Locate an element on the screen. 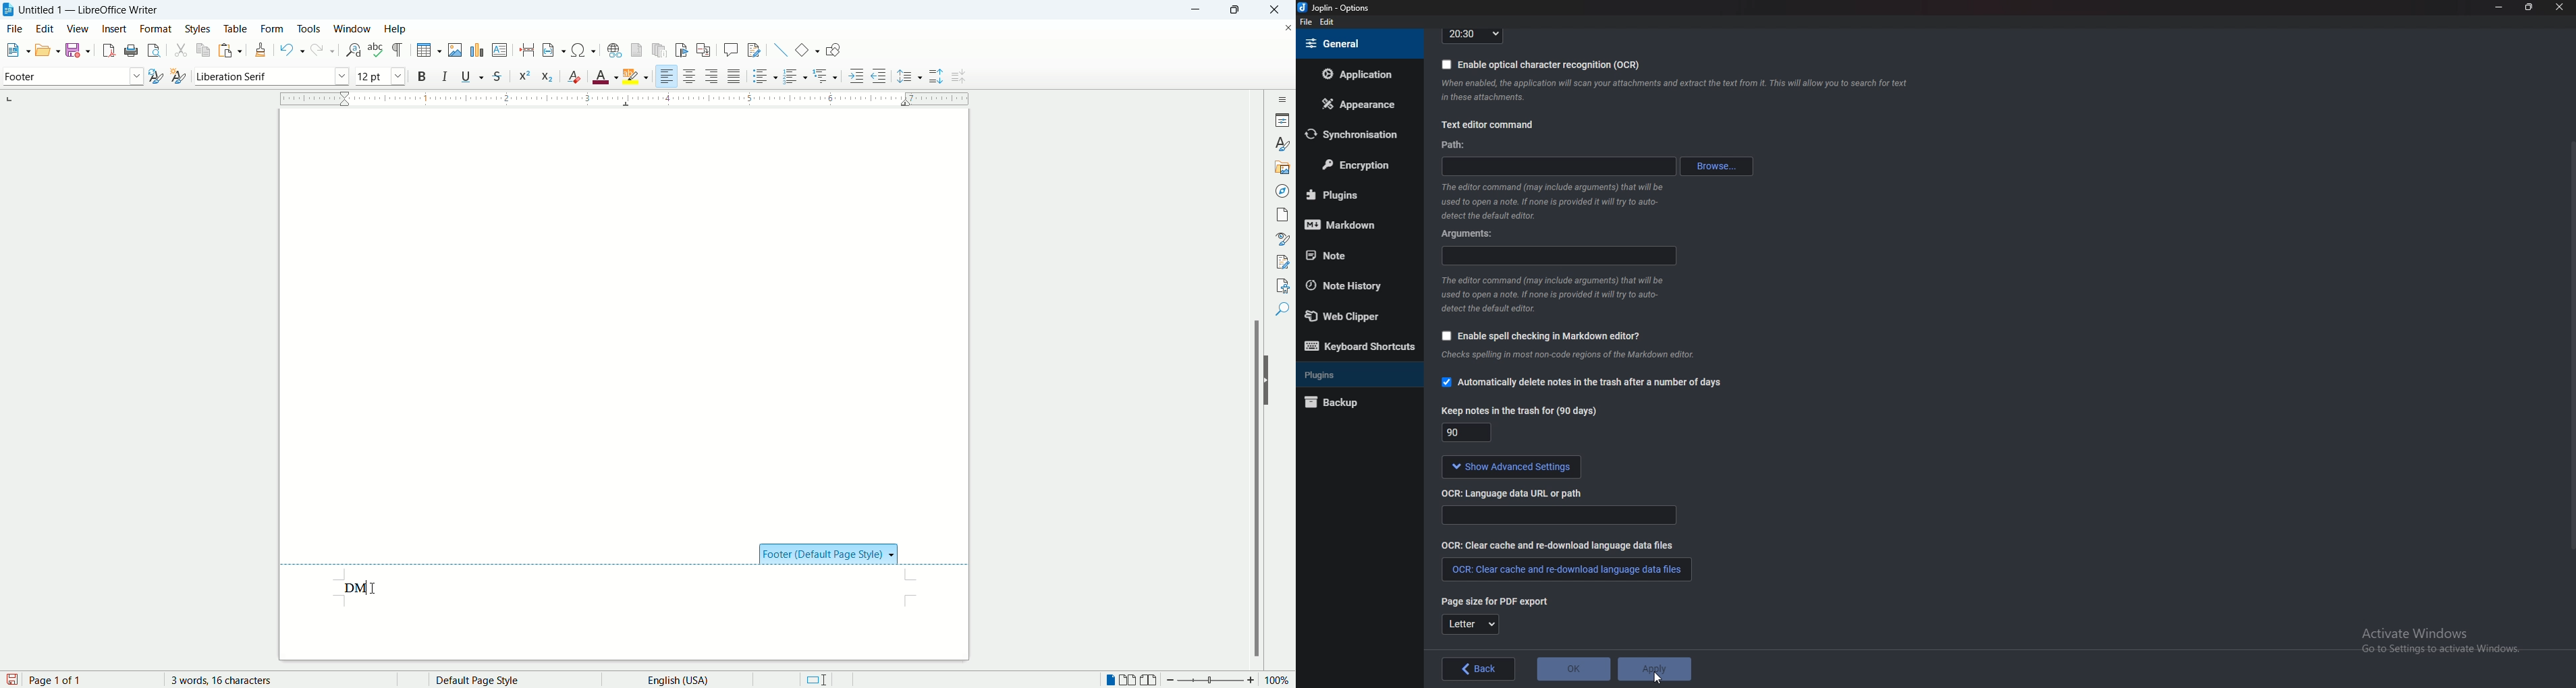  word count is located at coordinates (233, 680).